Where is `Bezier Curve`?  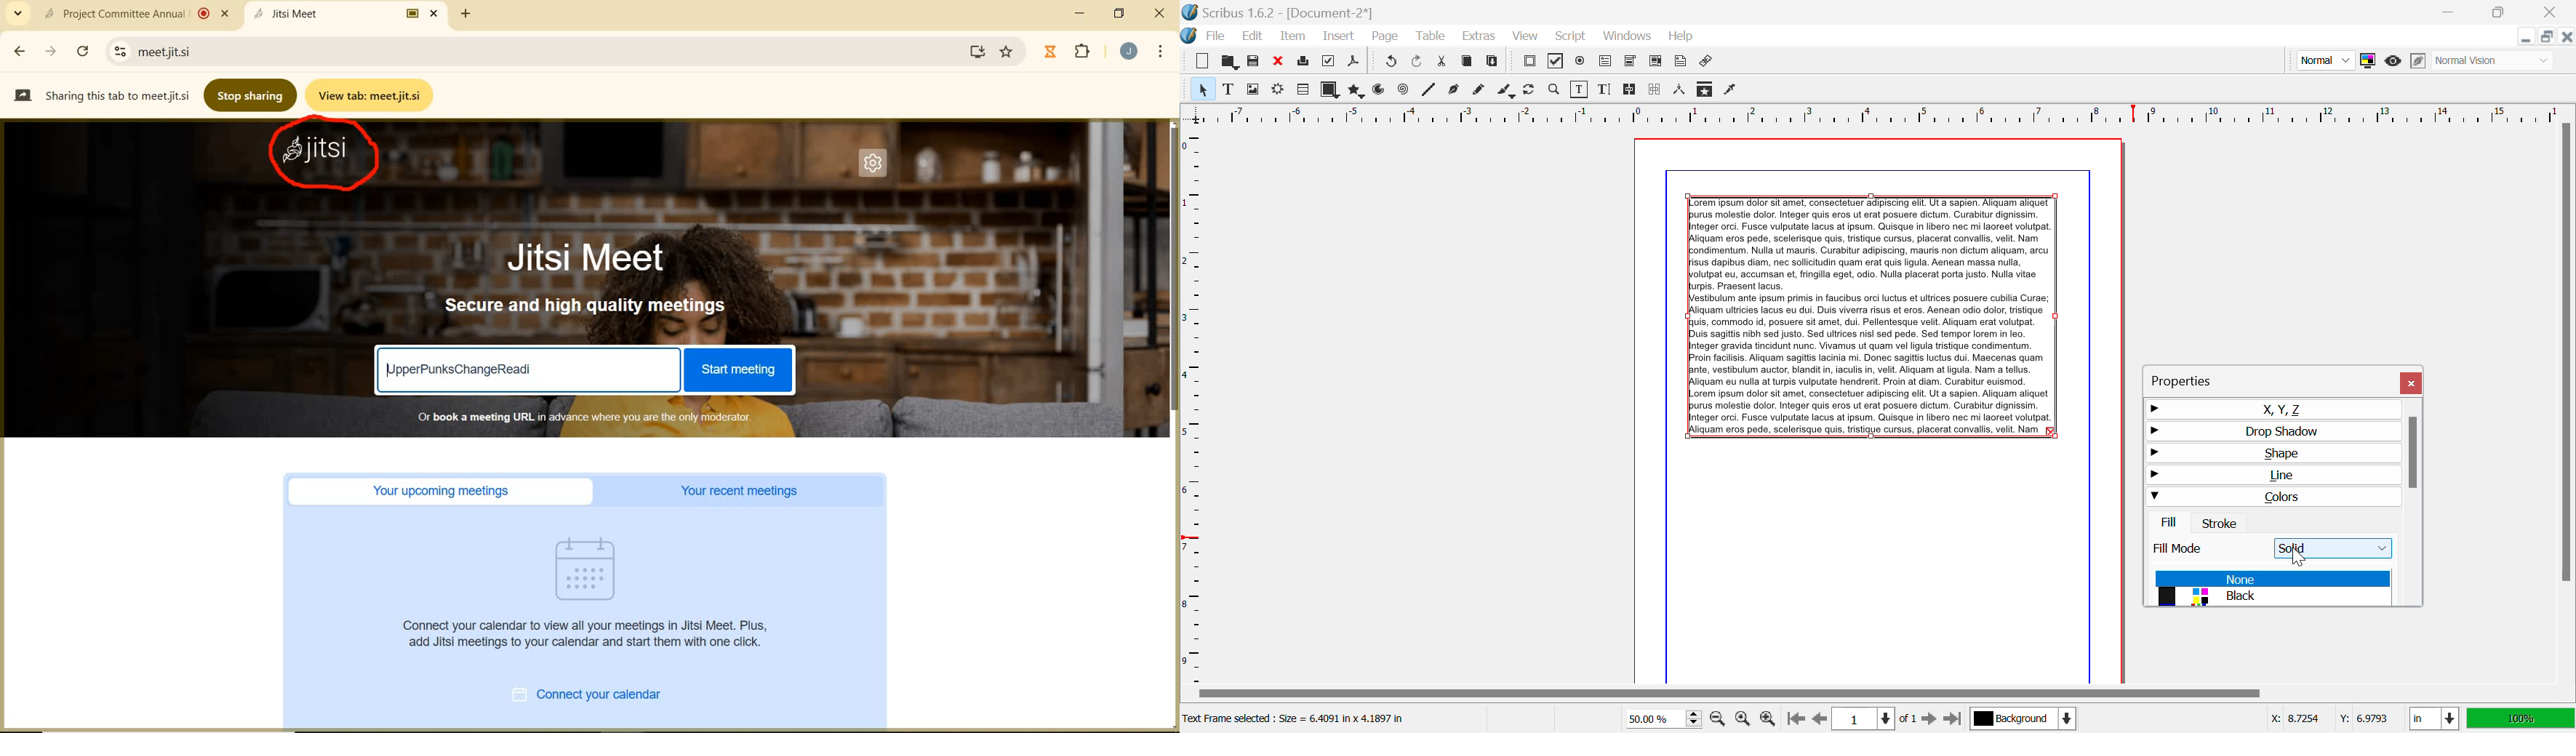
Bezier Curve is located at coordinates (1455, 90).